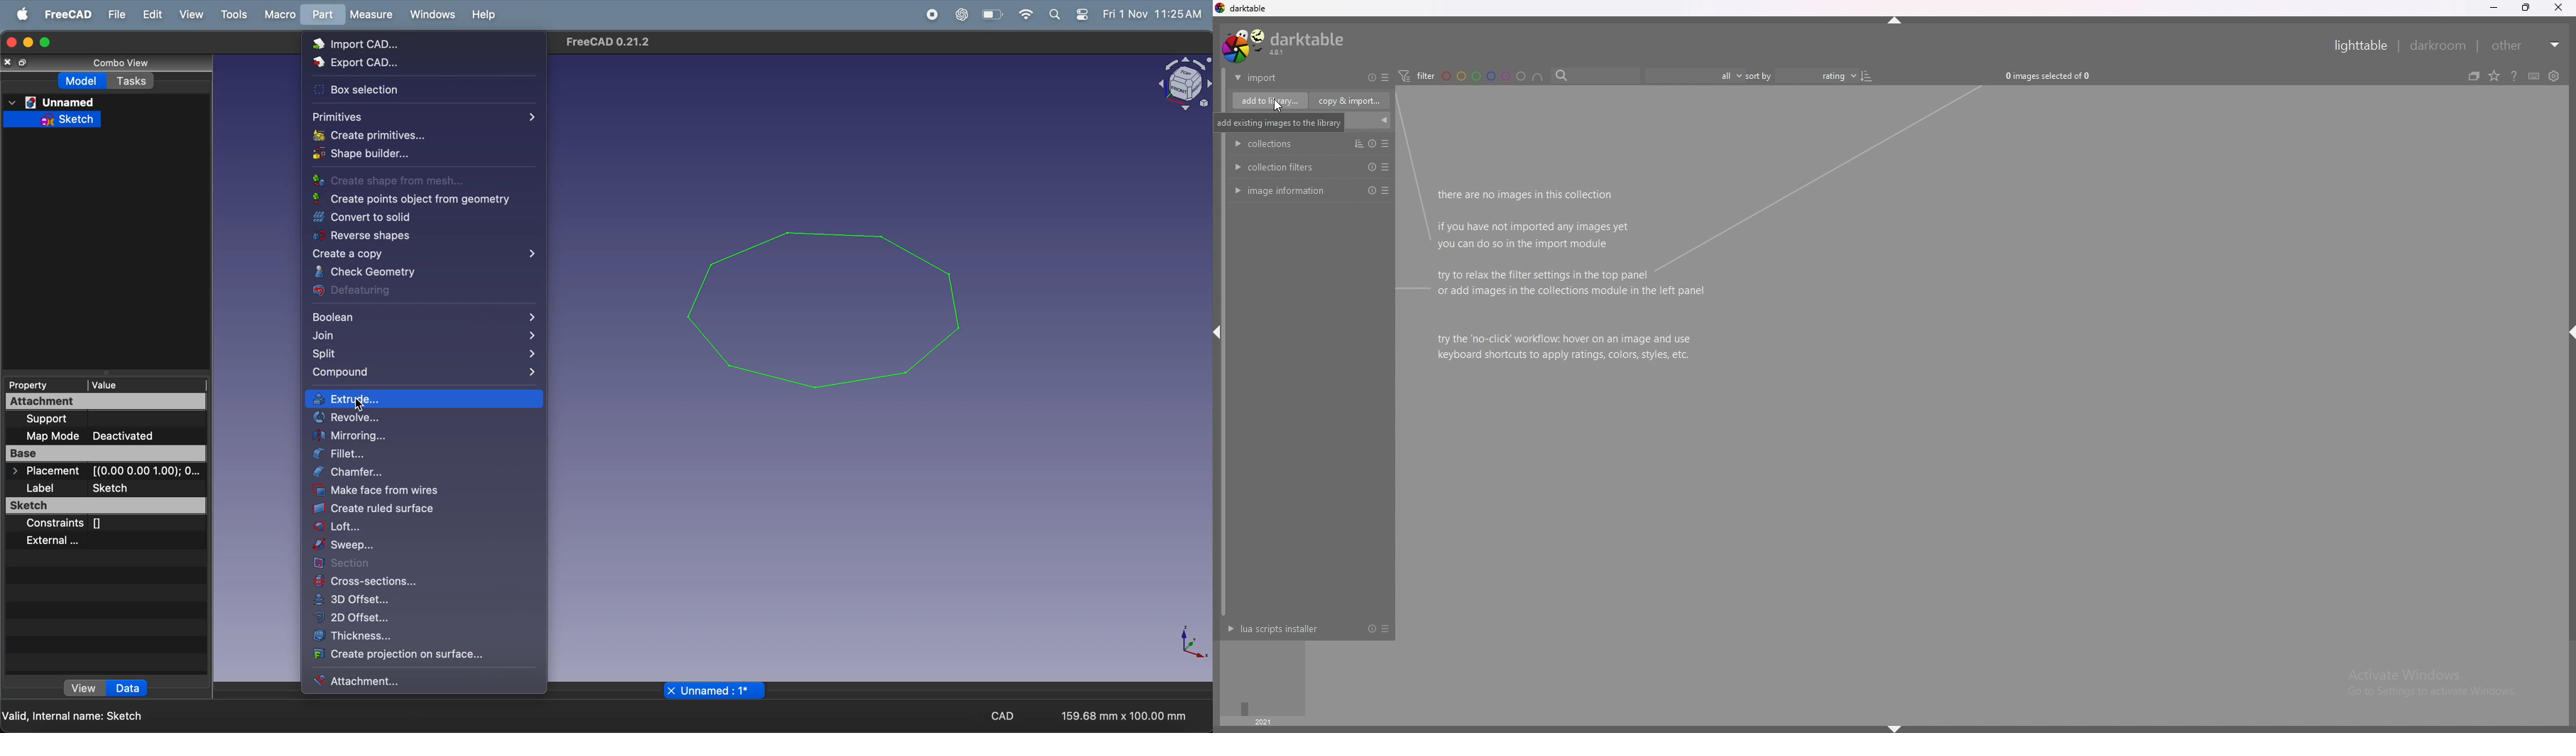  Describe the element at coordinates (1483, 76) in the screenshot. I see `color labels` at that location.